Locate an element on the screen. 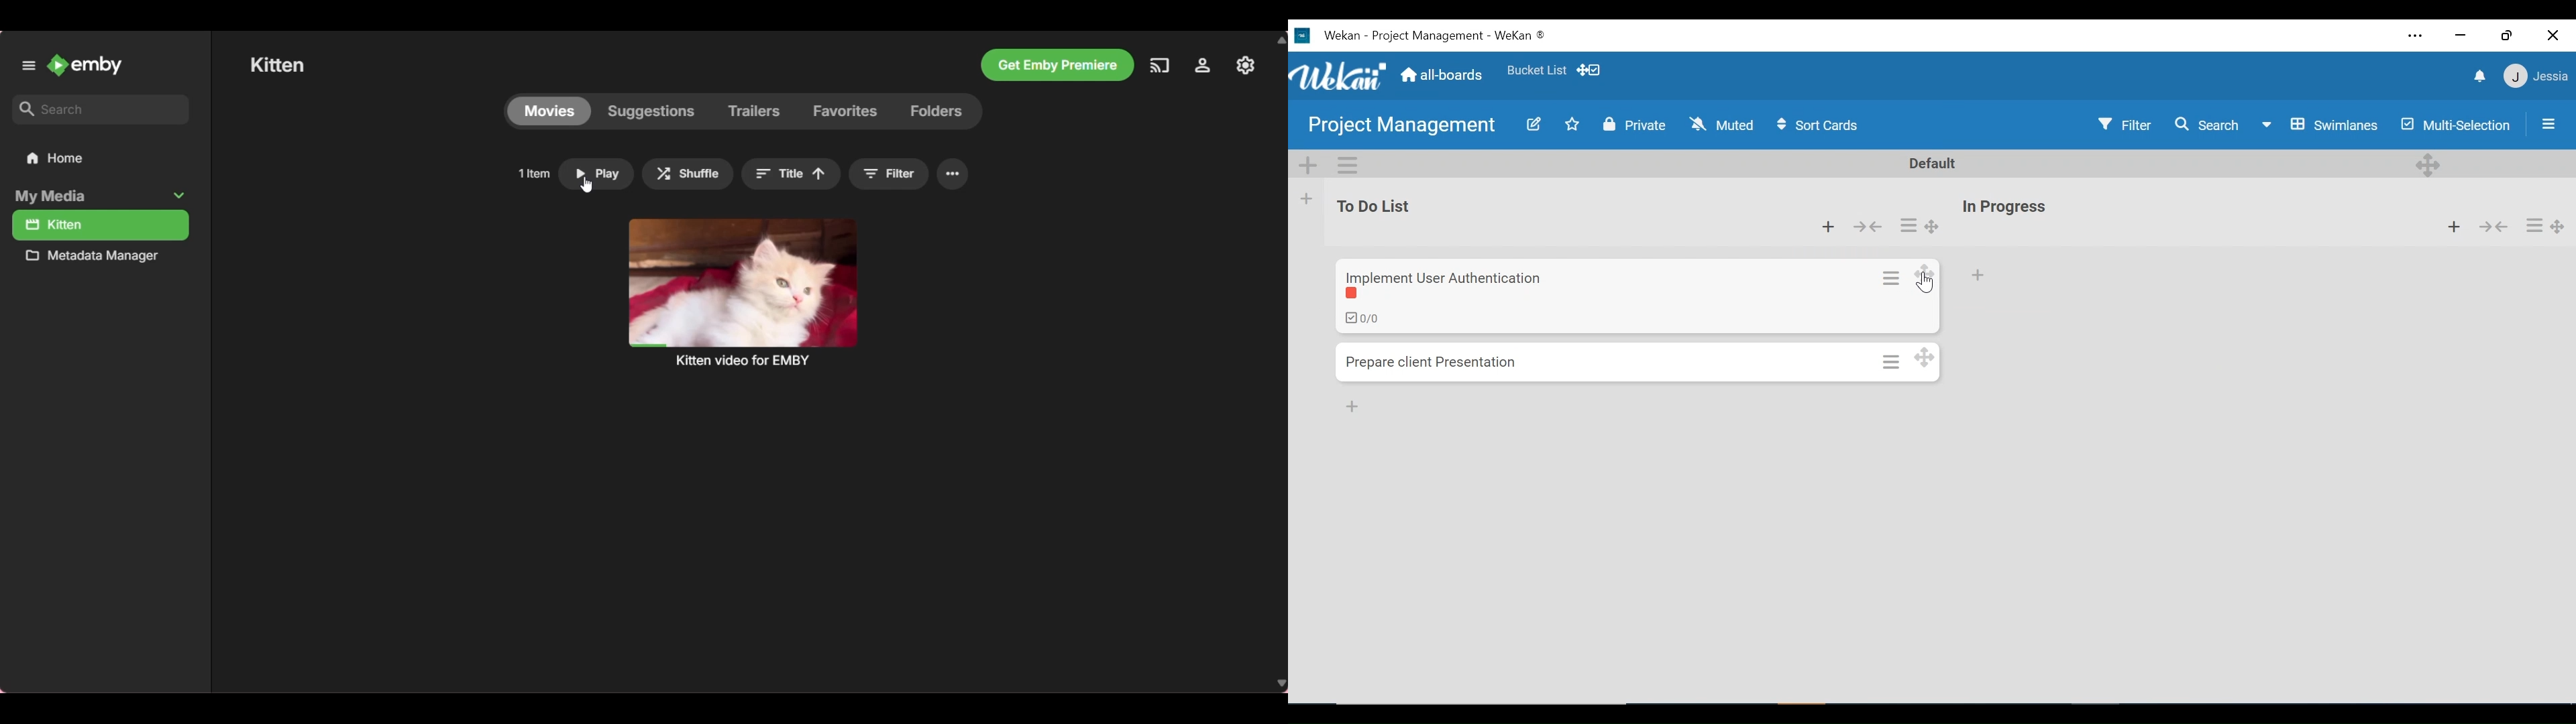  Collapse is located at coordinates (1866, 227).